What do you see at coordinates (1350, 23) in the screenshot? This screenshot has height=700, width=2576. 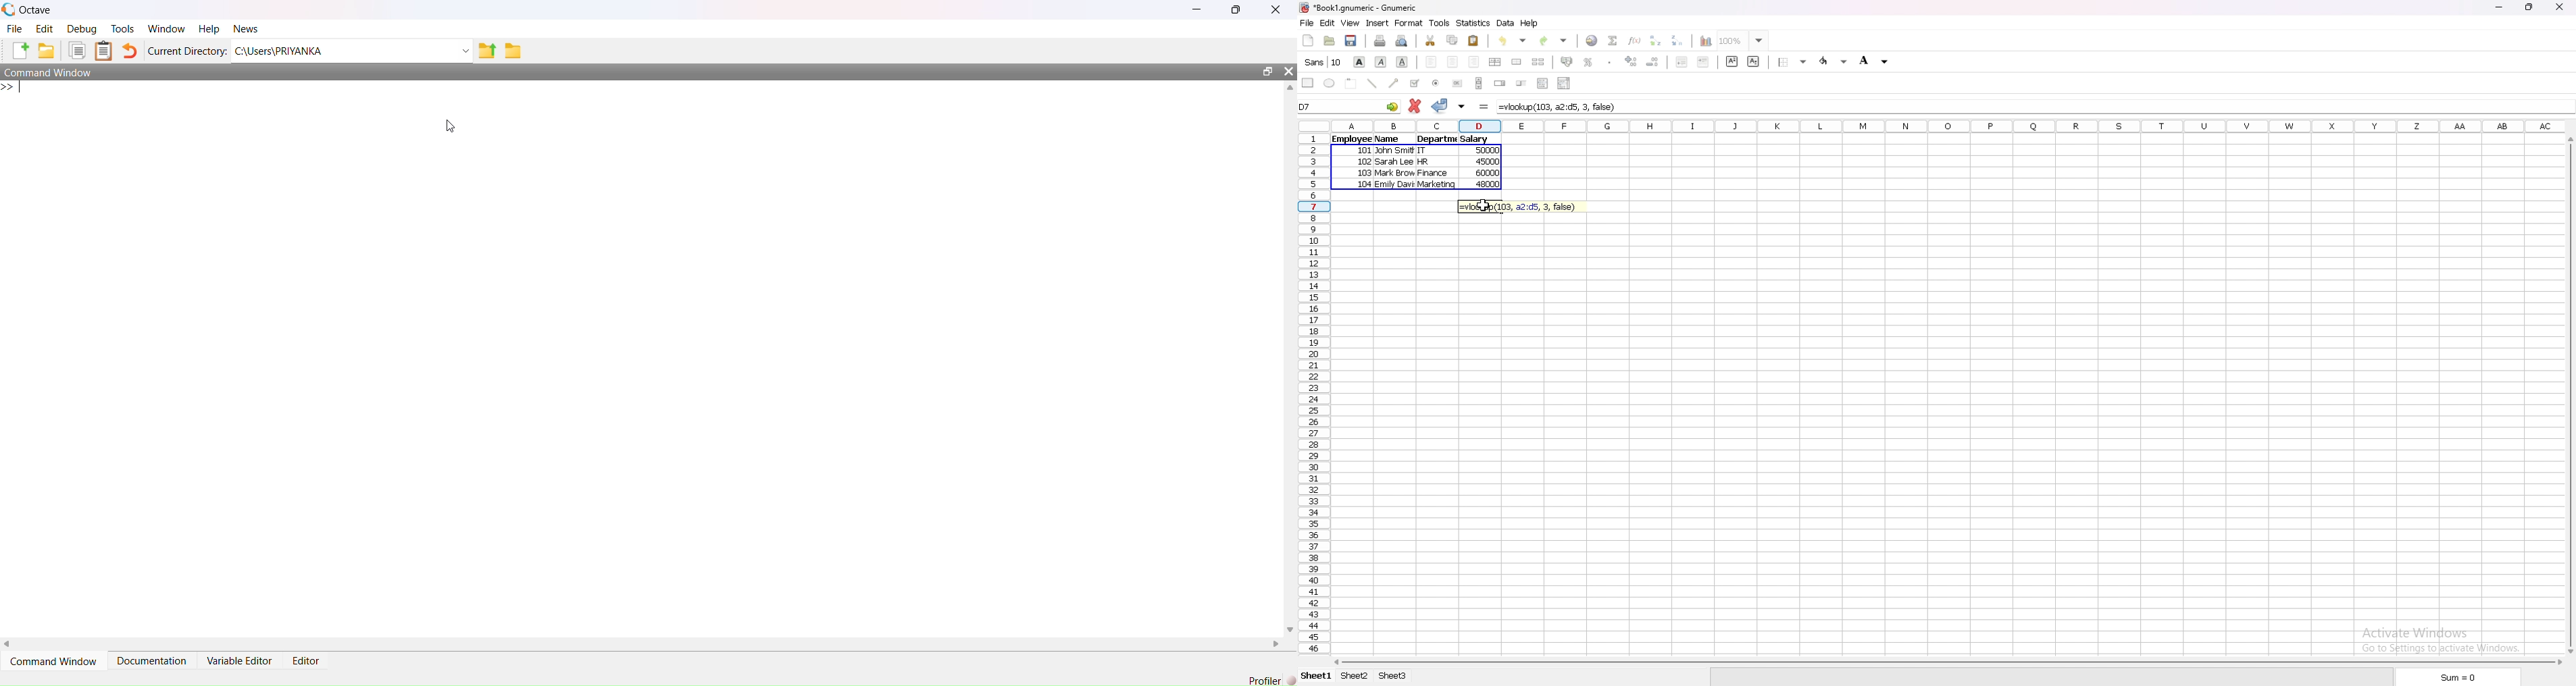 I see `view` at bounding box center [1350, 23].